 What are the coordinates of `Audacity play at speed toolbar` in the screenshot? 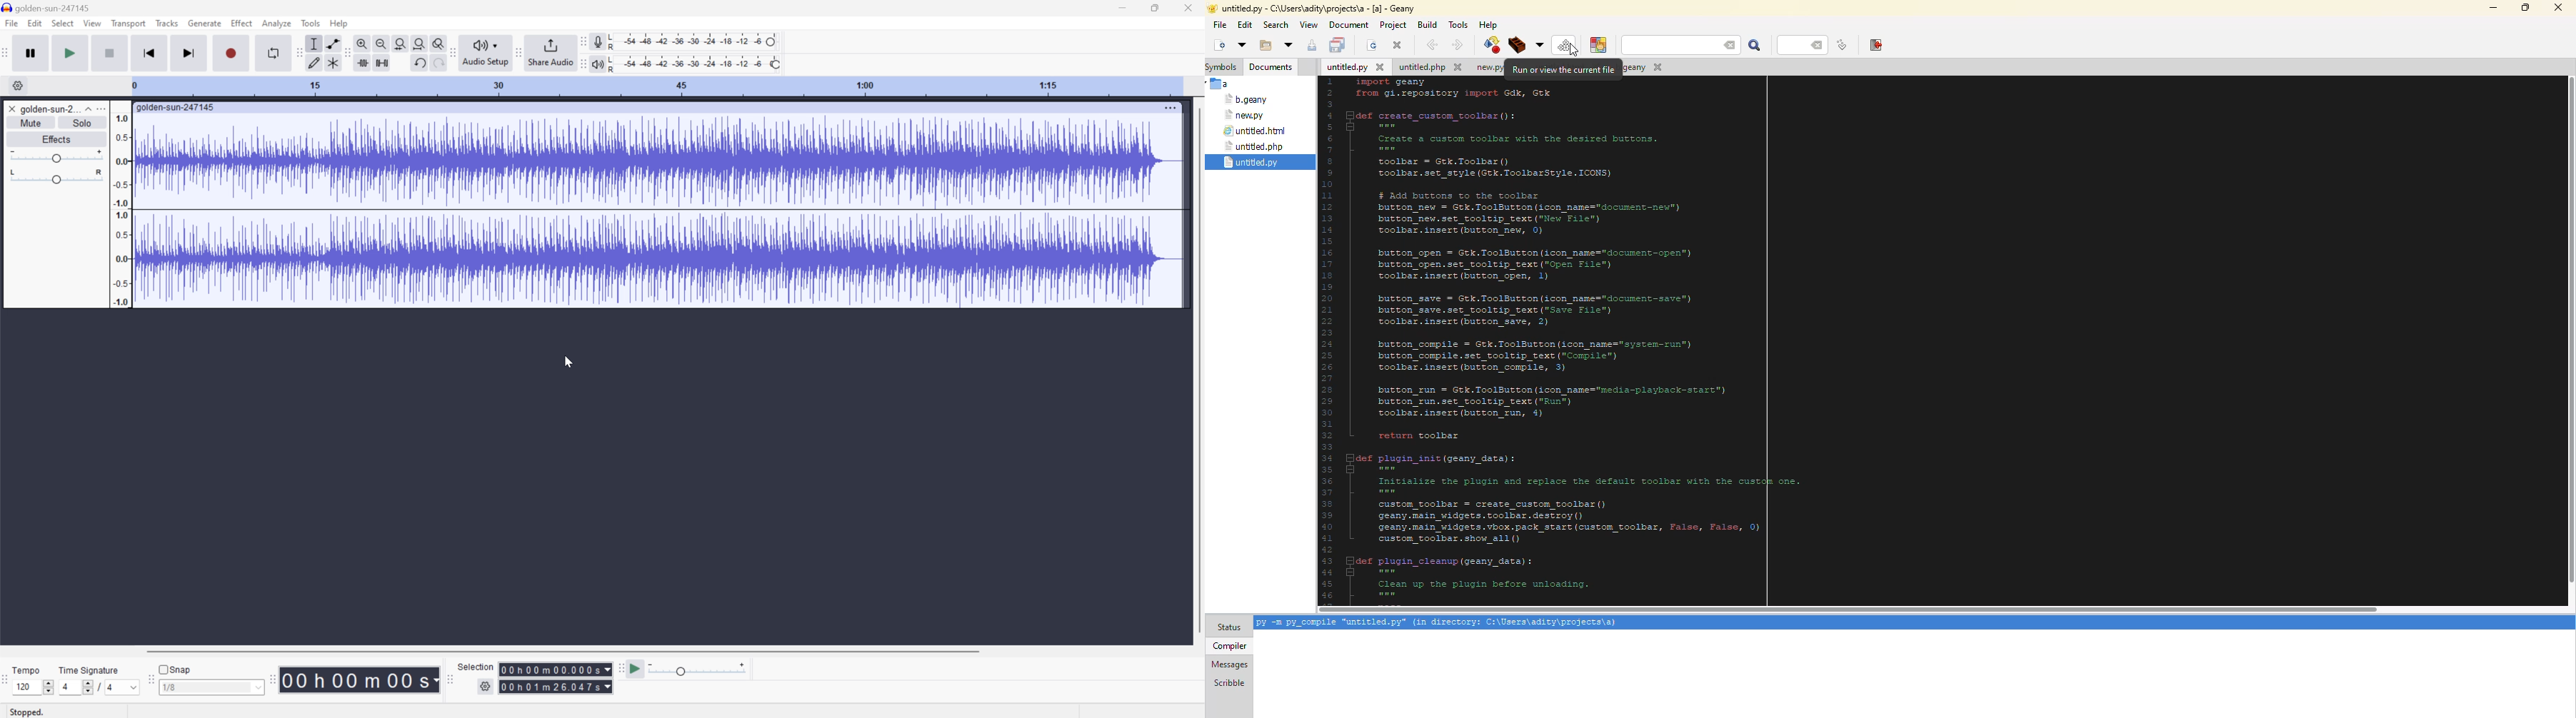 It's located at (620, 667).